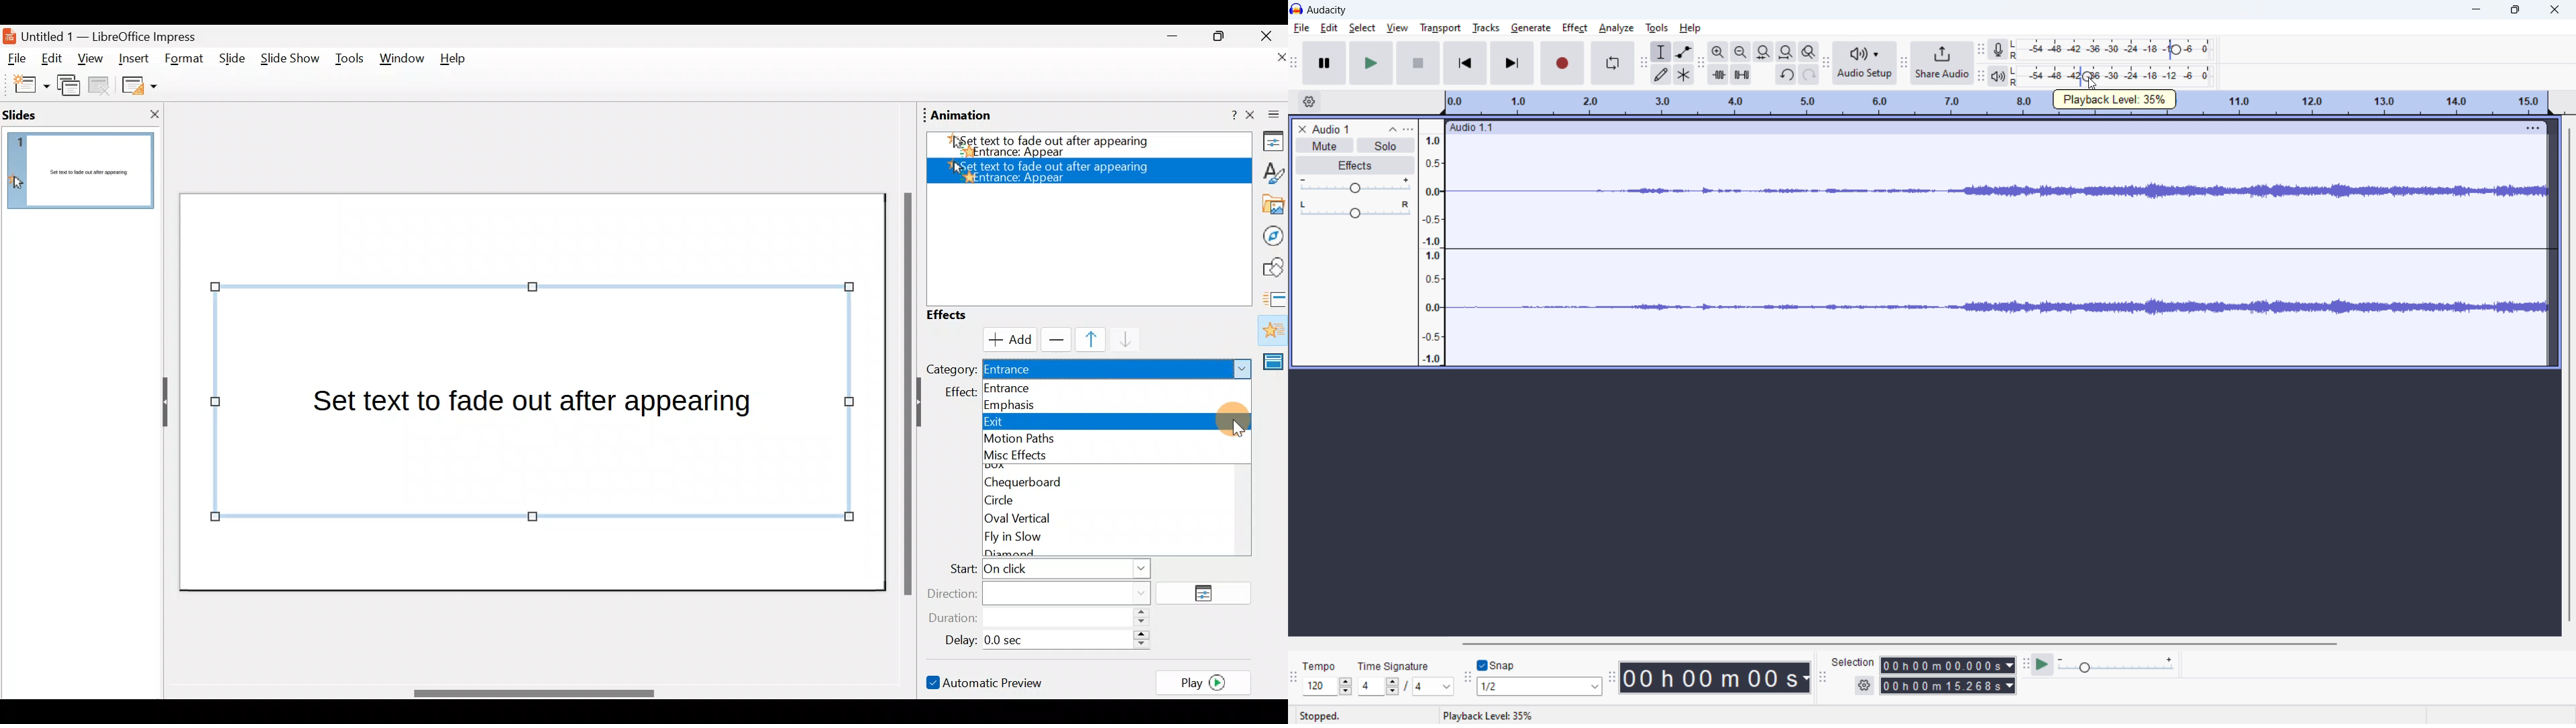 The width and height of the screenshot is (2576, 728). What do you see at coordinates (1662, 51) in the screenshot?
I see `selection tool` at bounding box center [1662, 51].